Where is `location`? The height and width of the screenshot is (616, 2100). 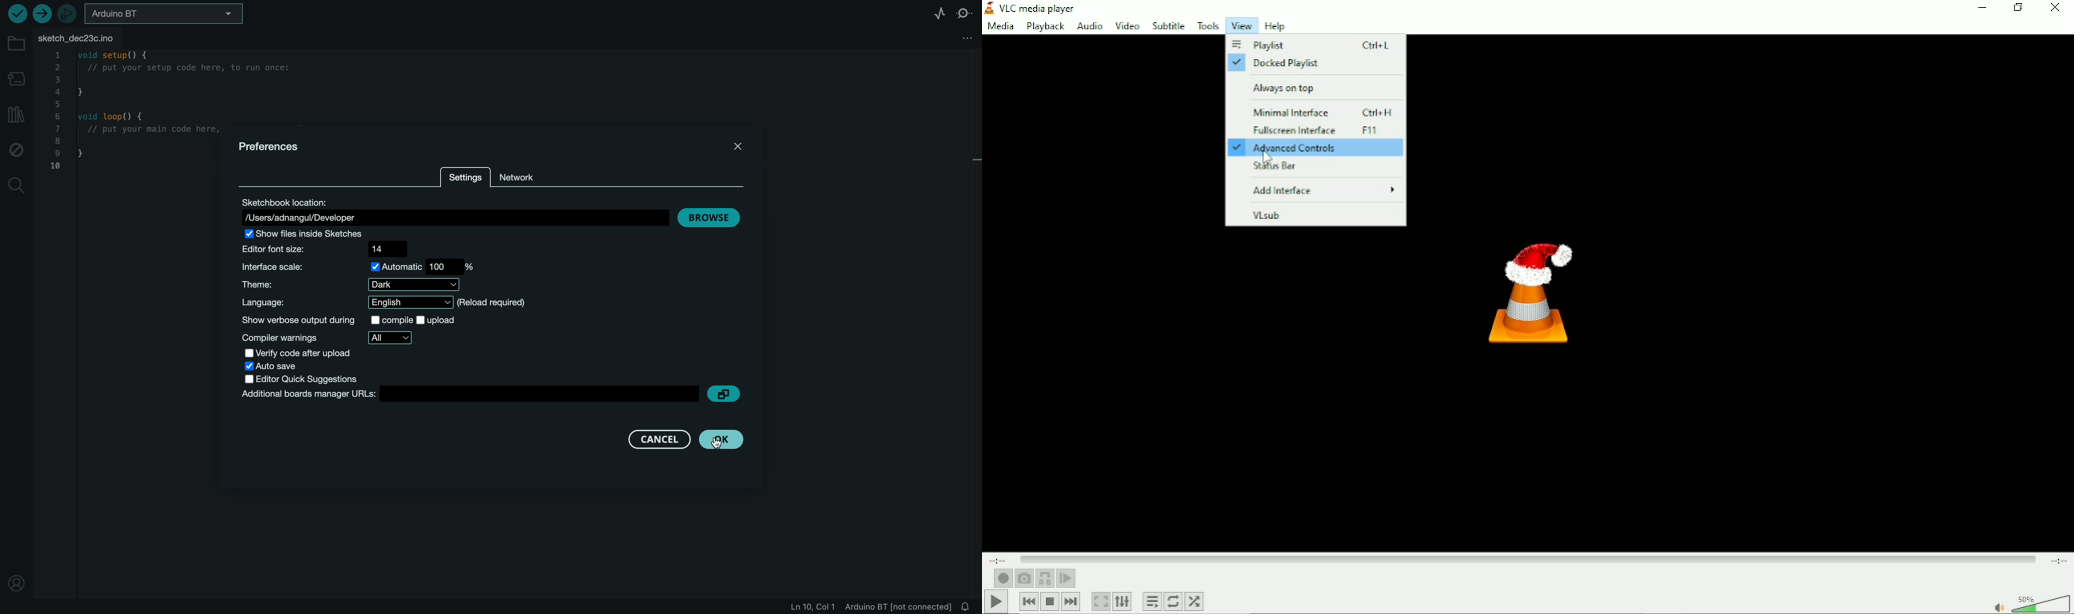
location is located at coordinates (452, 210).